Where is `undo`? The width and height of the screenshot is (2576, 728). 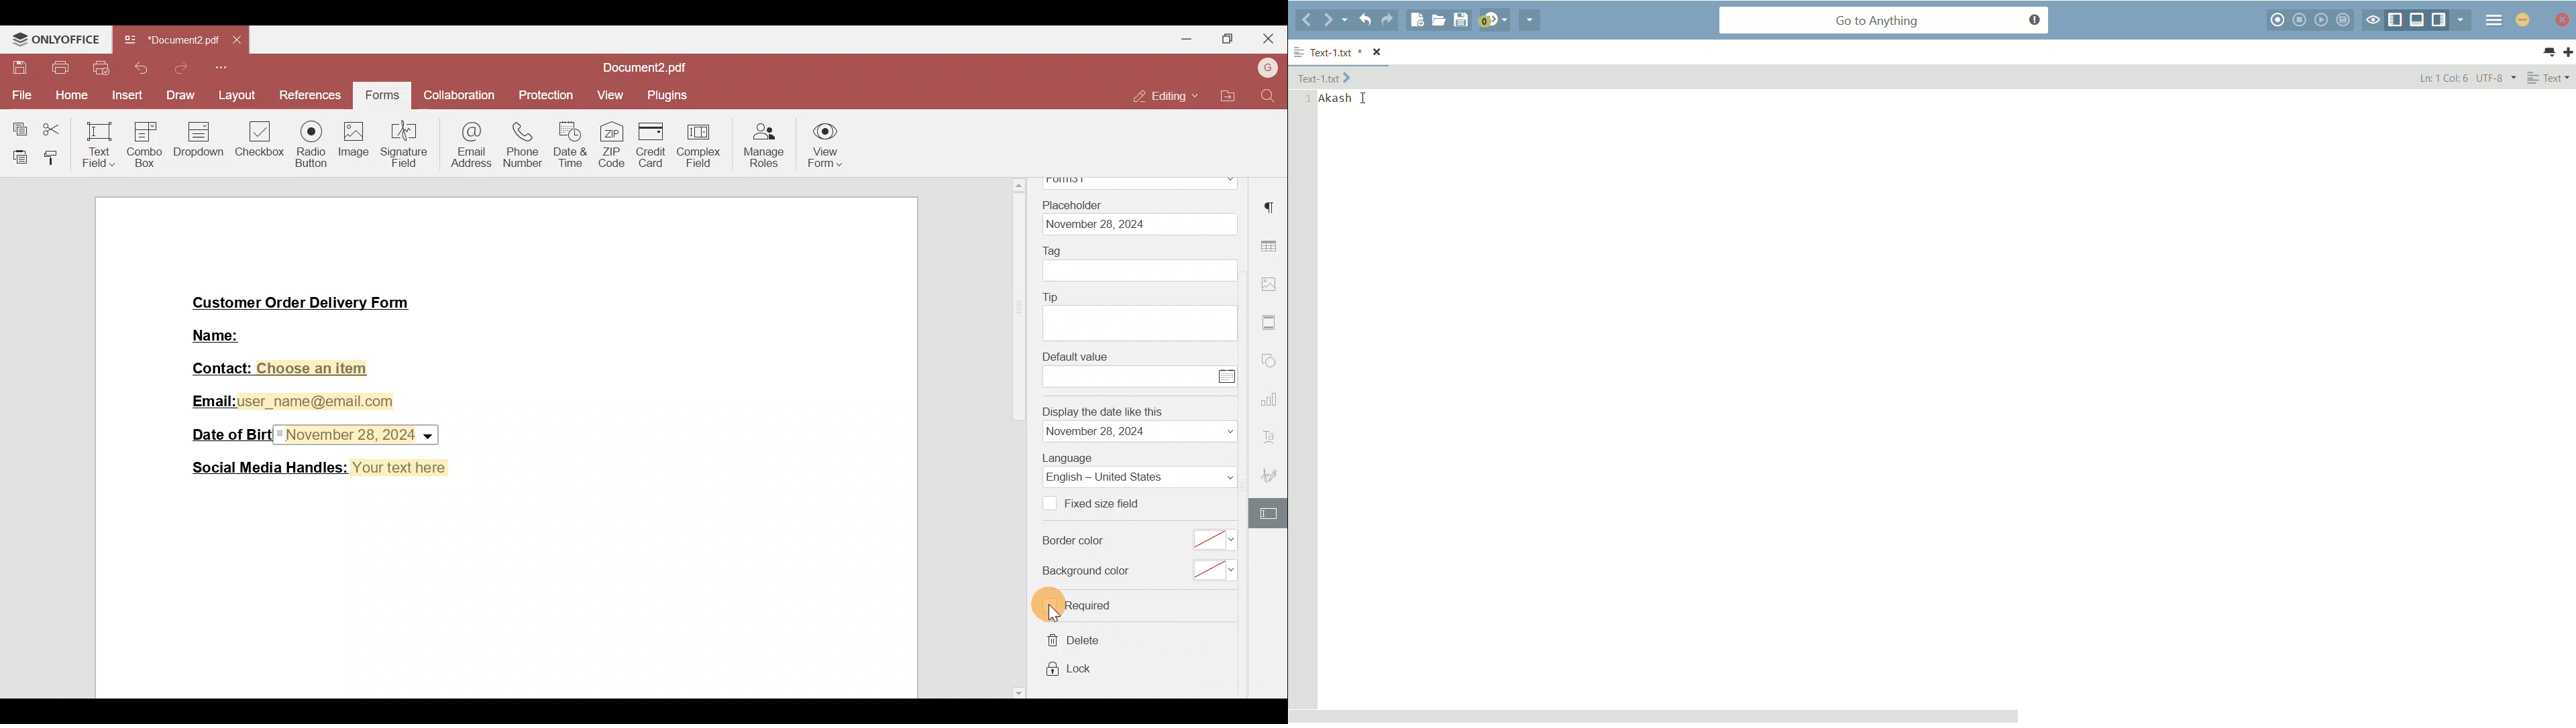
undo is located at coordinates (1364, 19).